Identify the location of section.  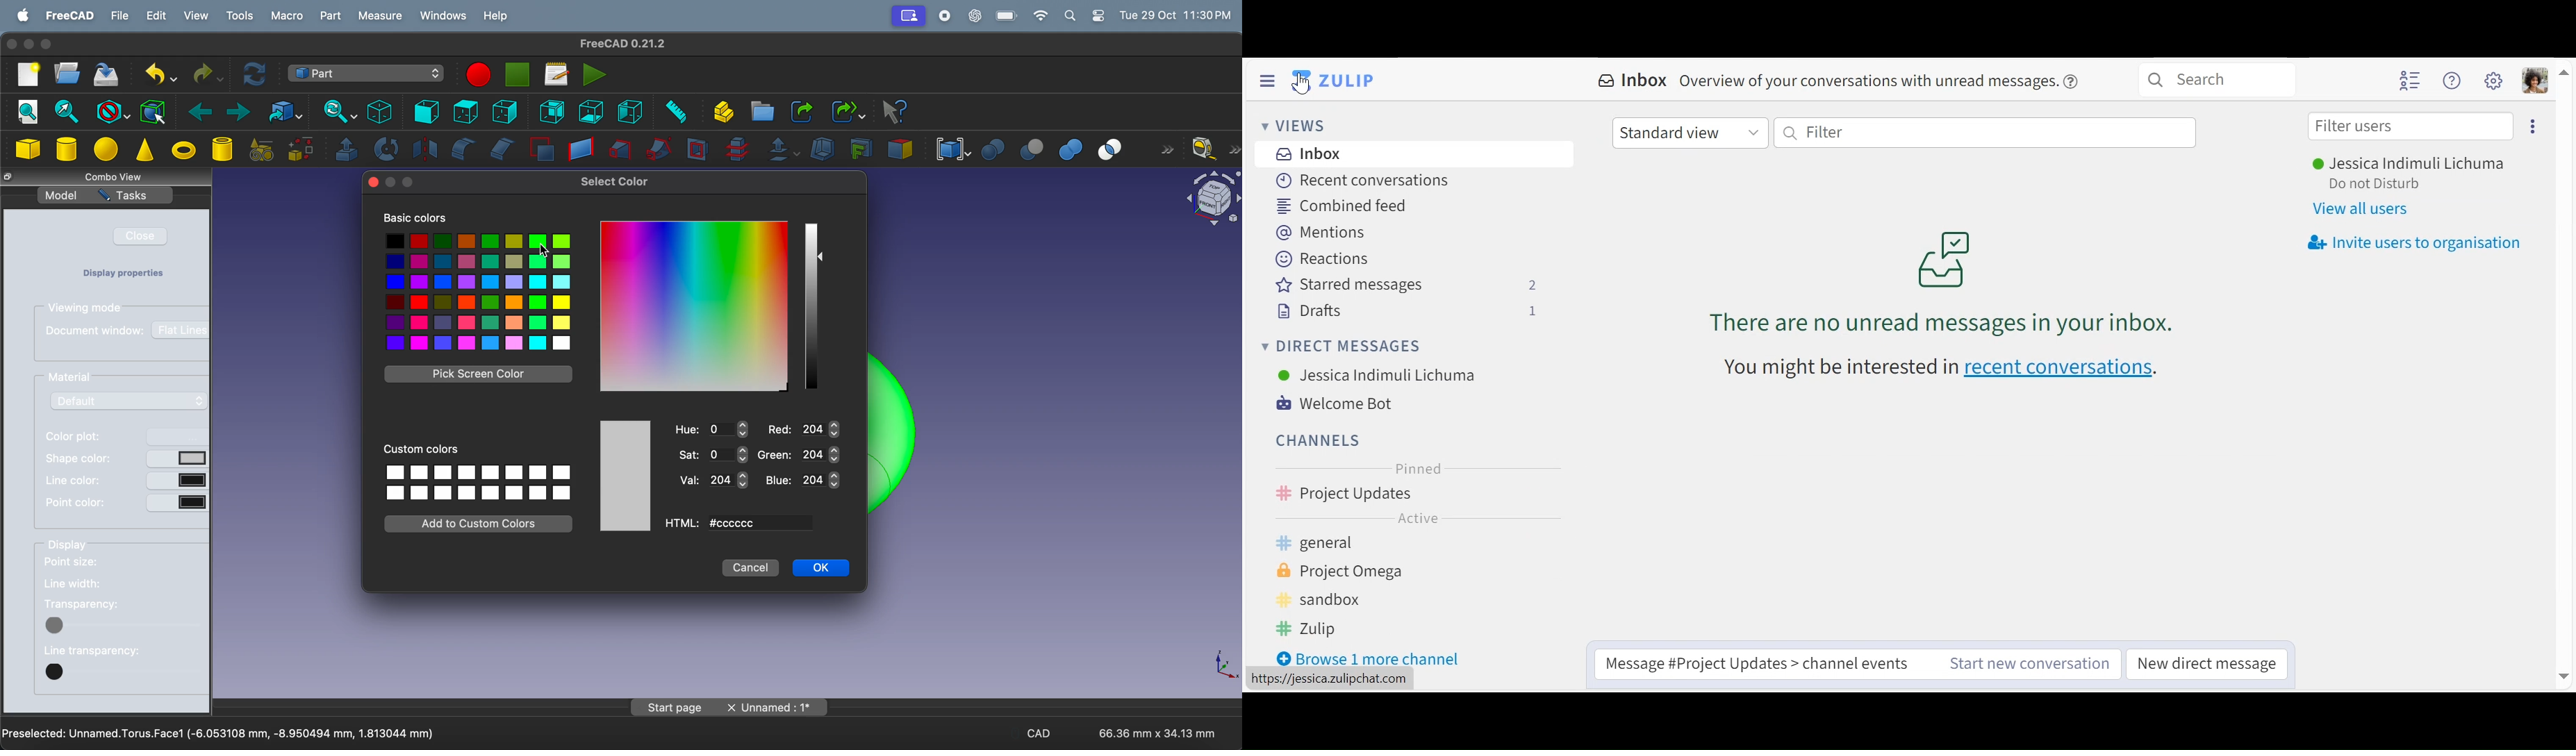
(697, 149).